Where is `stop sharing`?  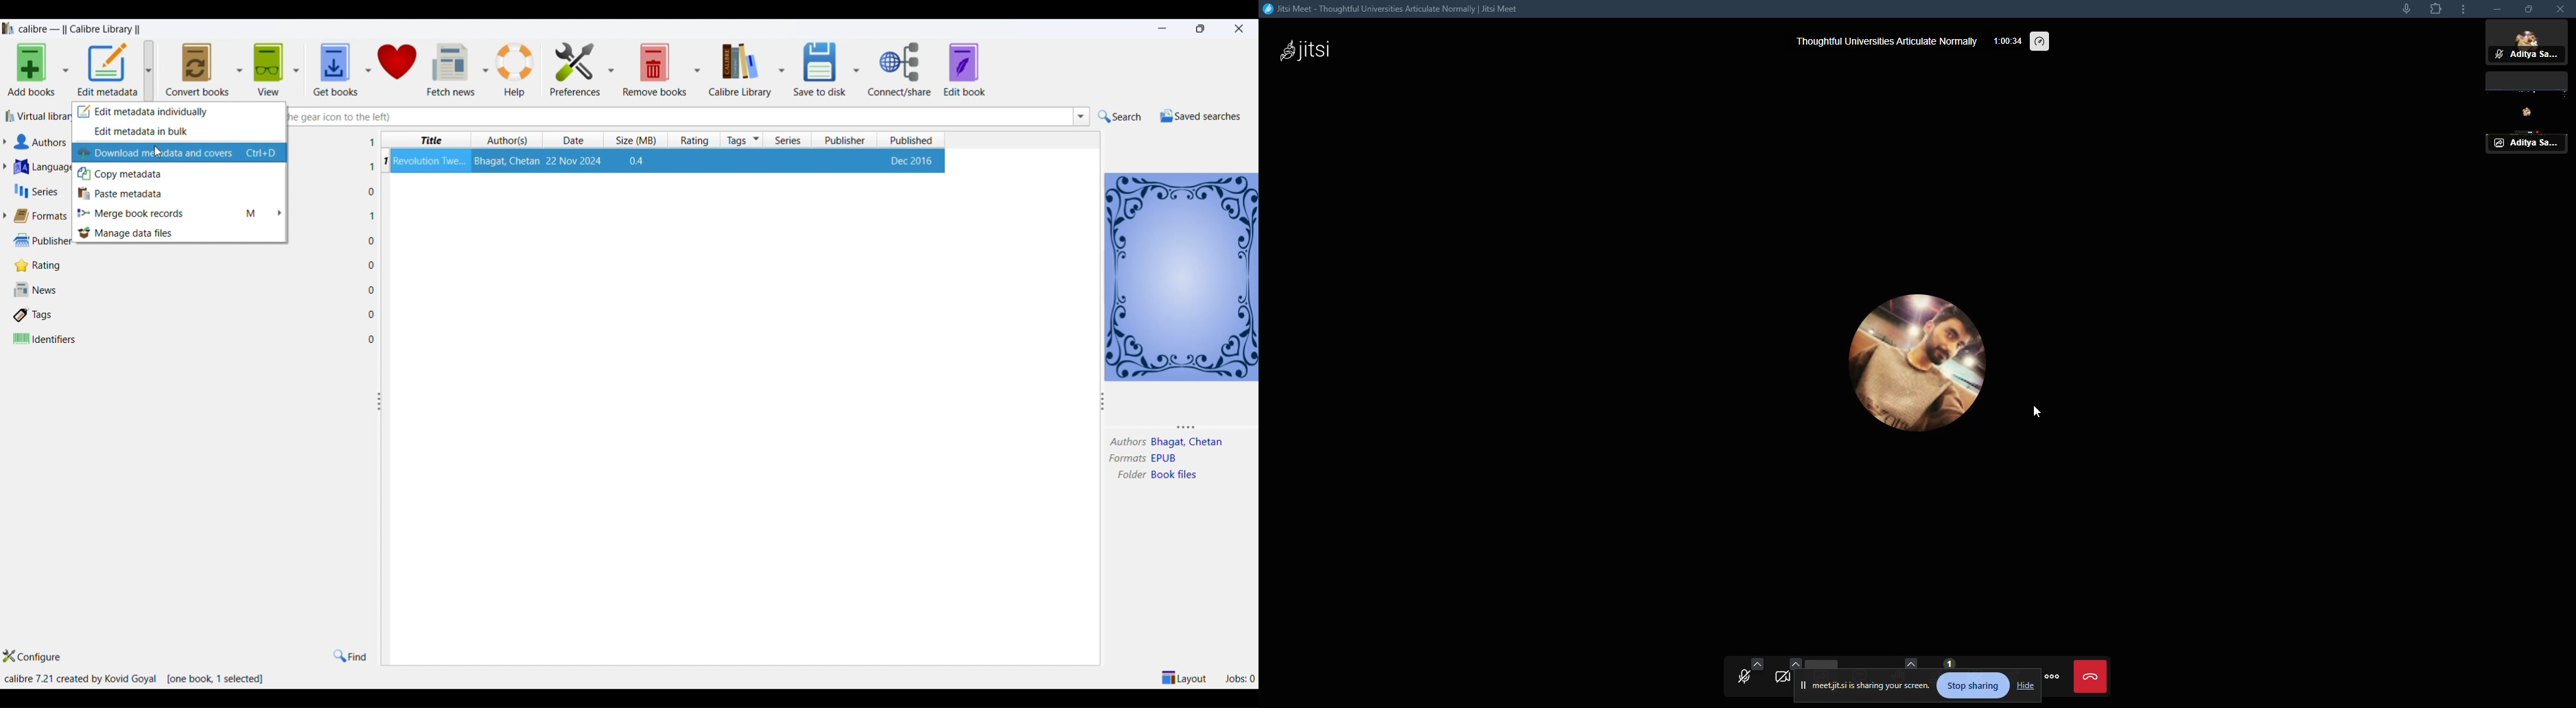 stop sharing is located at coordinates (1976, 685).